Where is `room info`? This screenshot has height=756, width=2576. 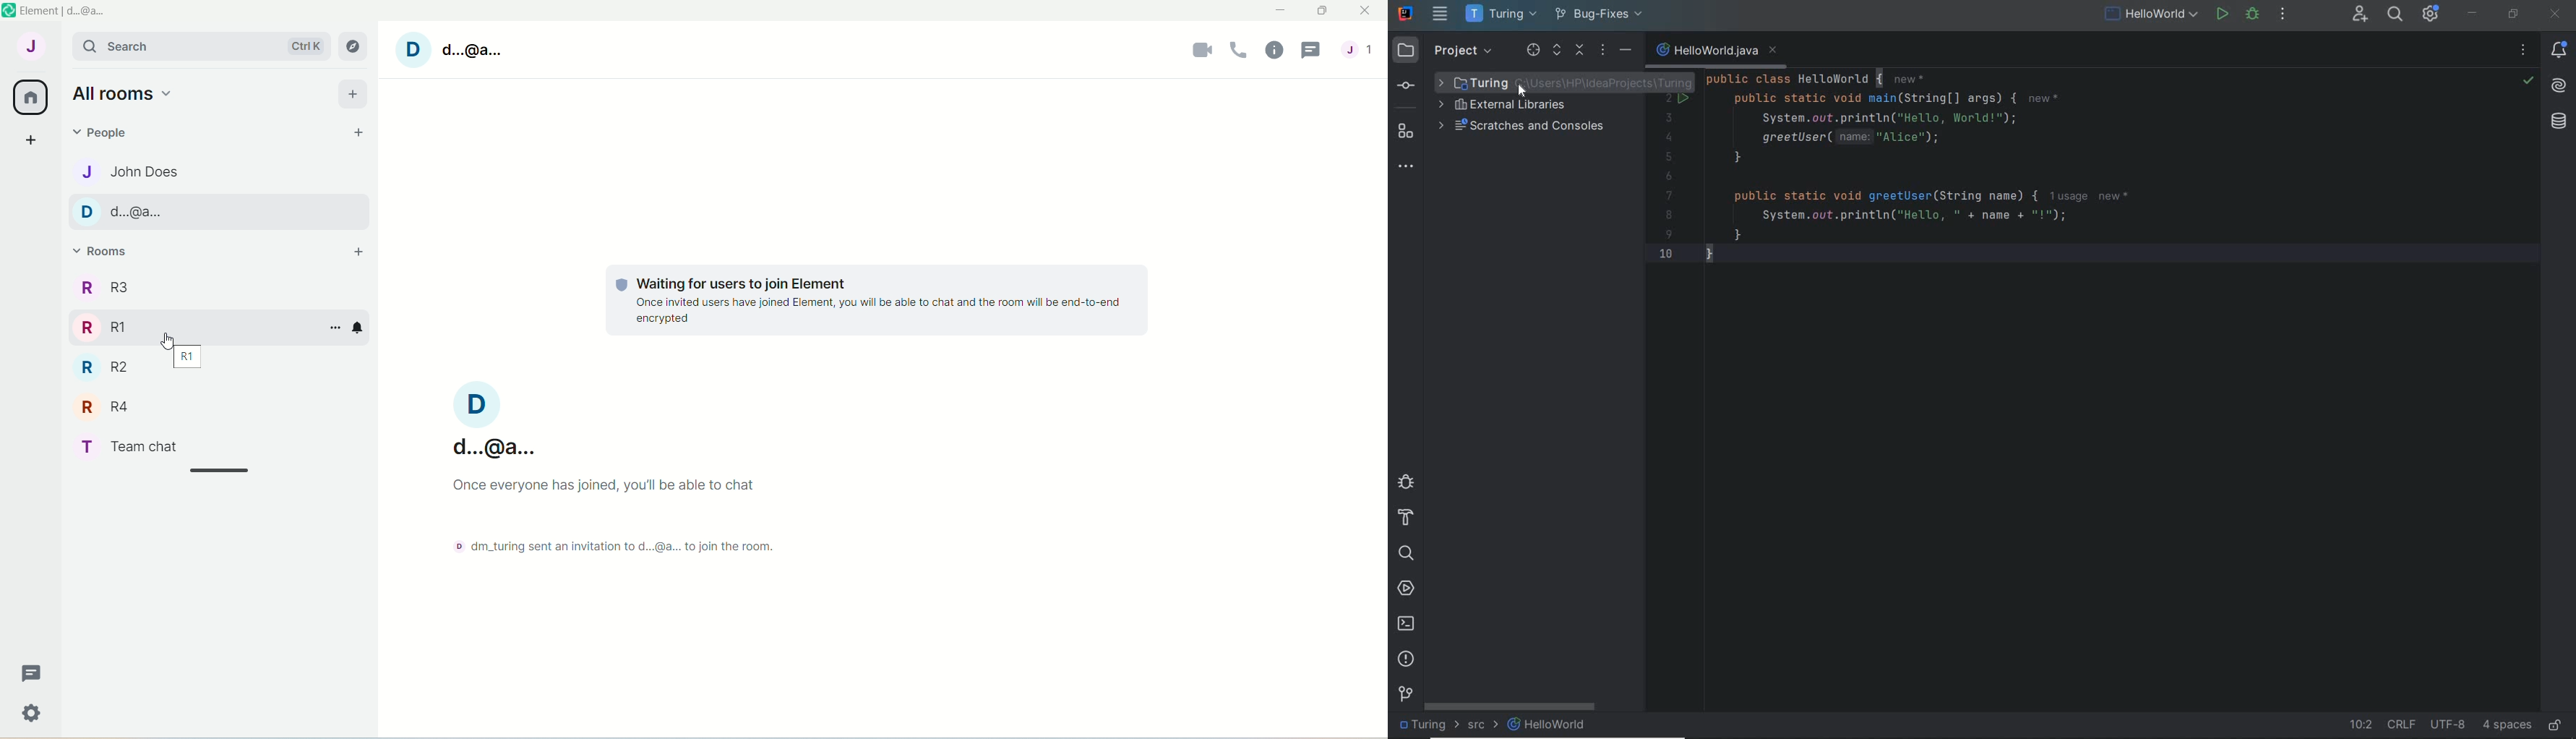 room info is located at coordinates (332, 330).